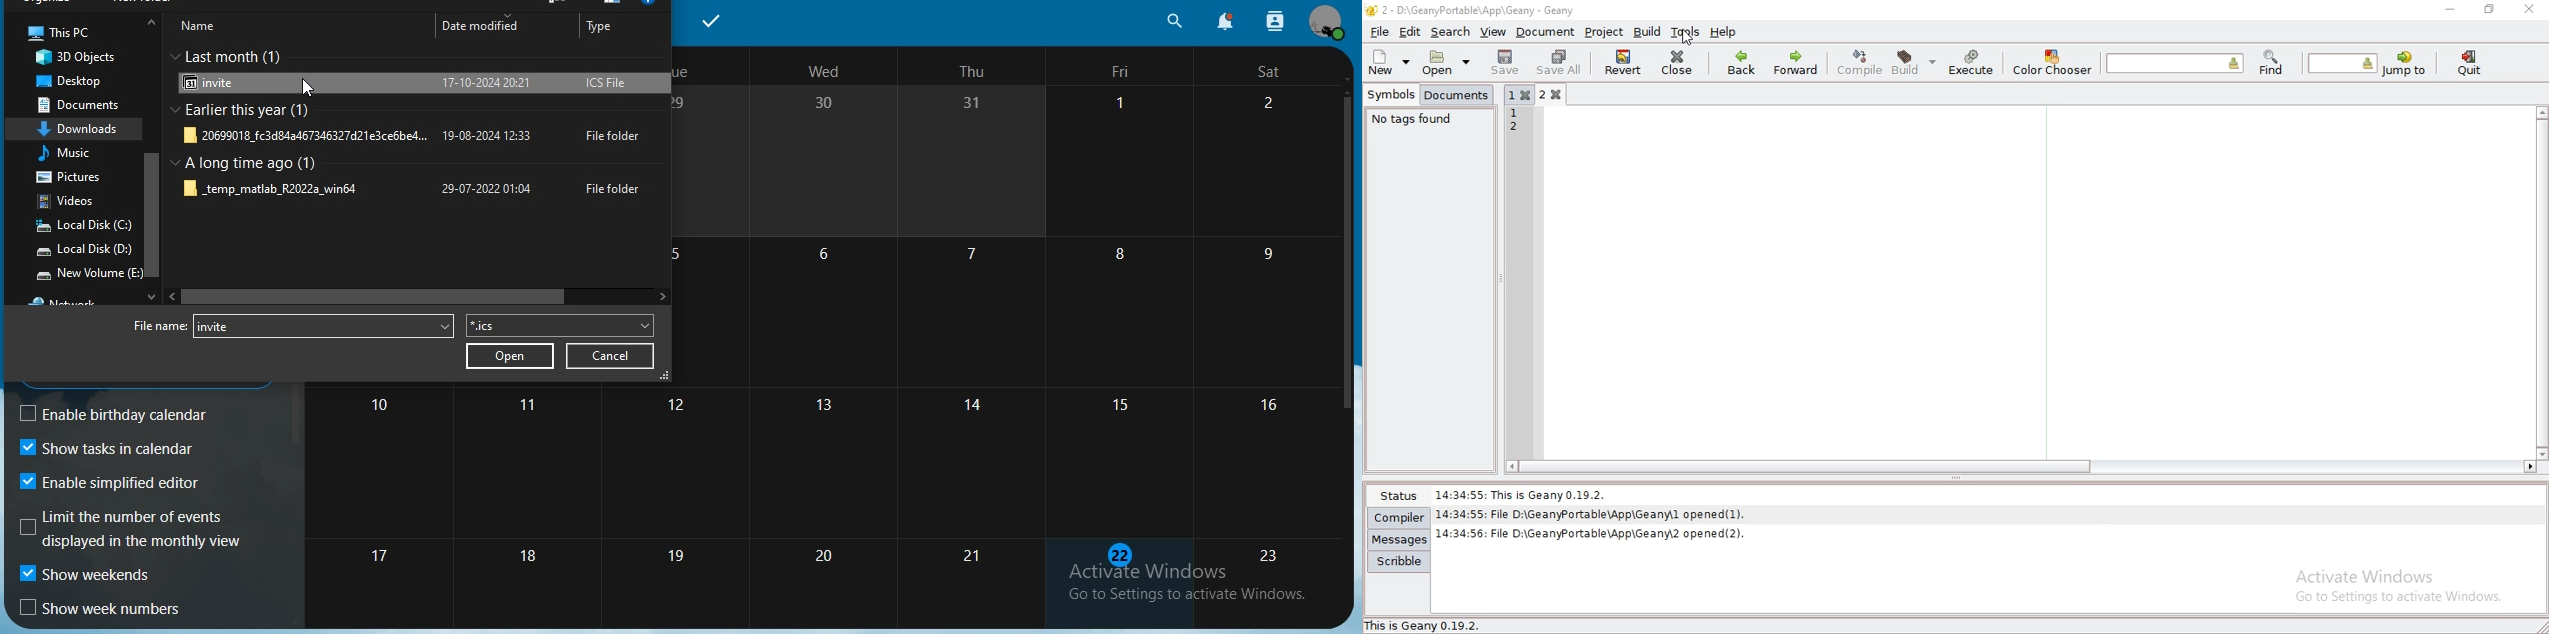 This screenshot has width=2576, height=644. Describe the element at coordinates (415, 137) in the screenshot. I see `file folder` at that location.